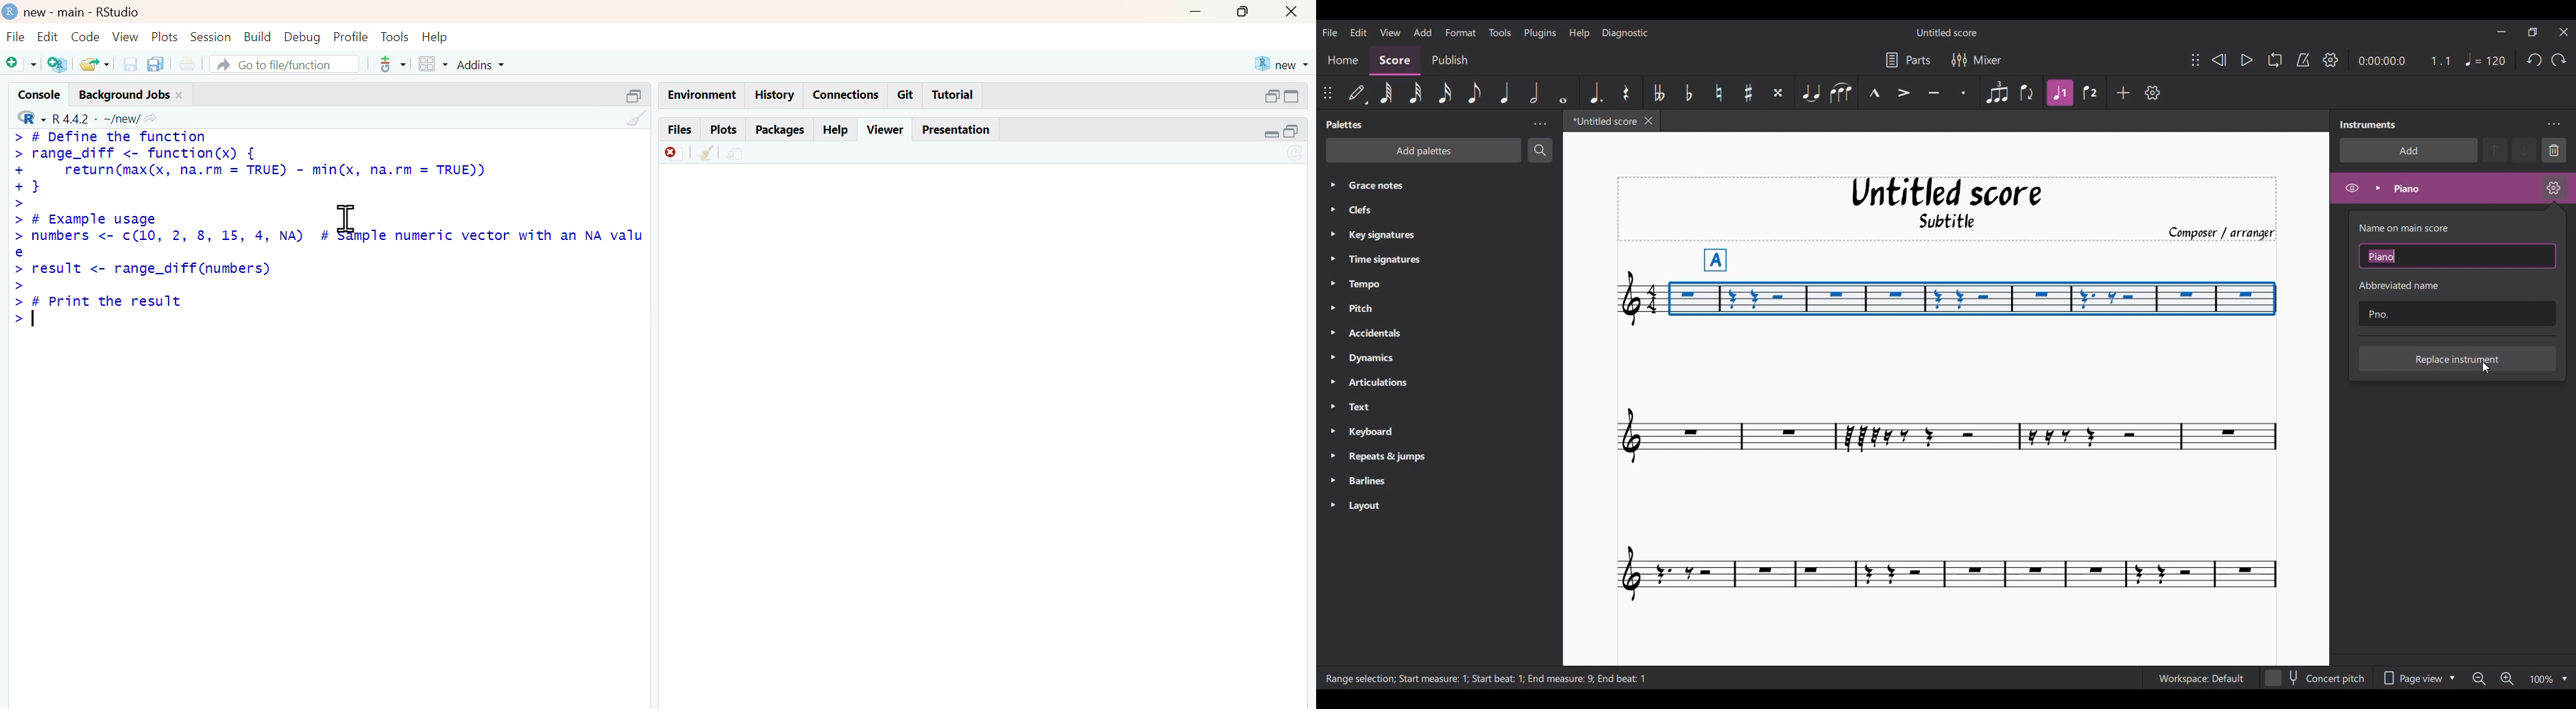 This screenshot has width=2576, height=728. Describe the element at coordinates (702, 96) in the screenshot. I see `Environment ` at that location.